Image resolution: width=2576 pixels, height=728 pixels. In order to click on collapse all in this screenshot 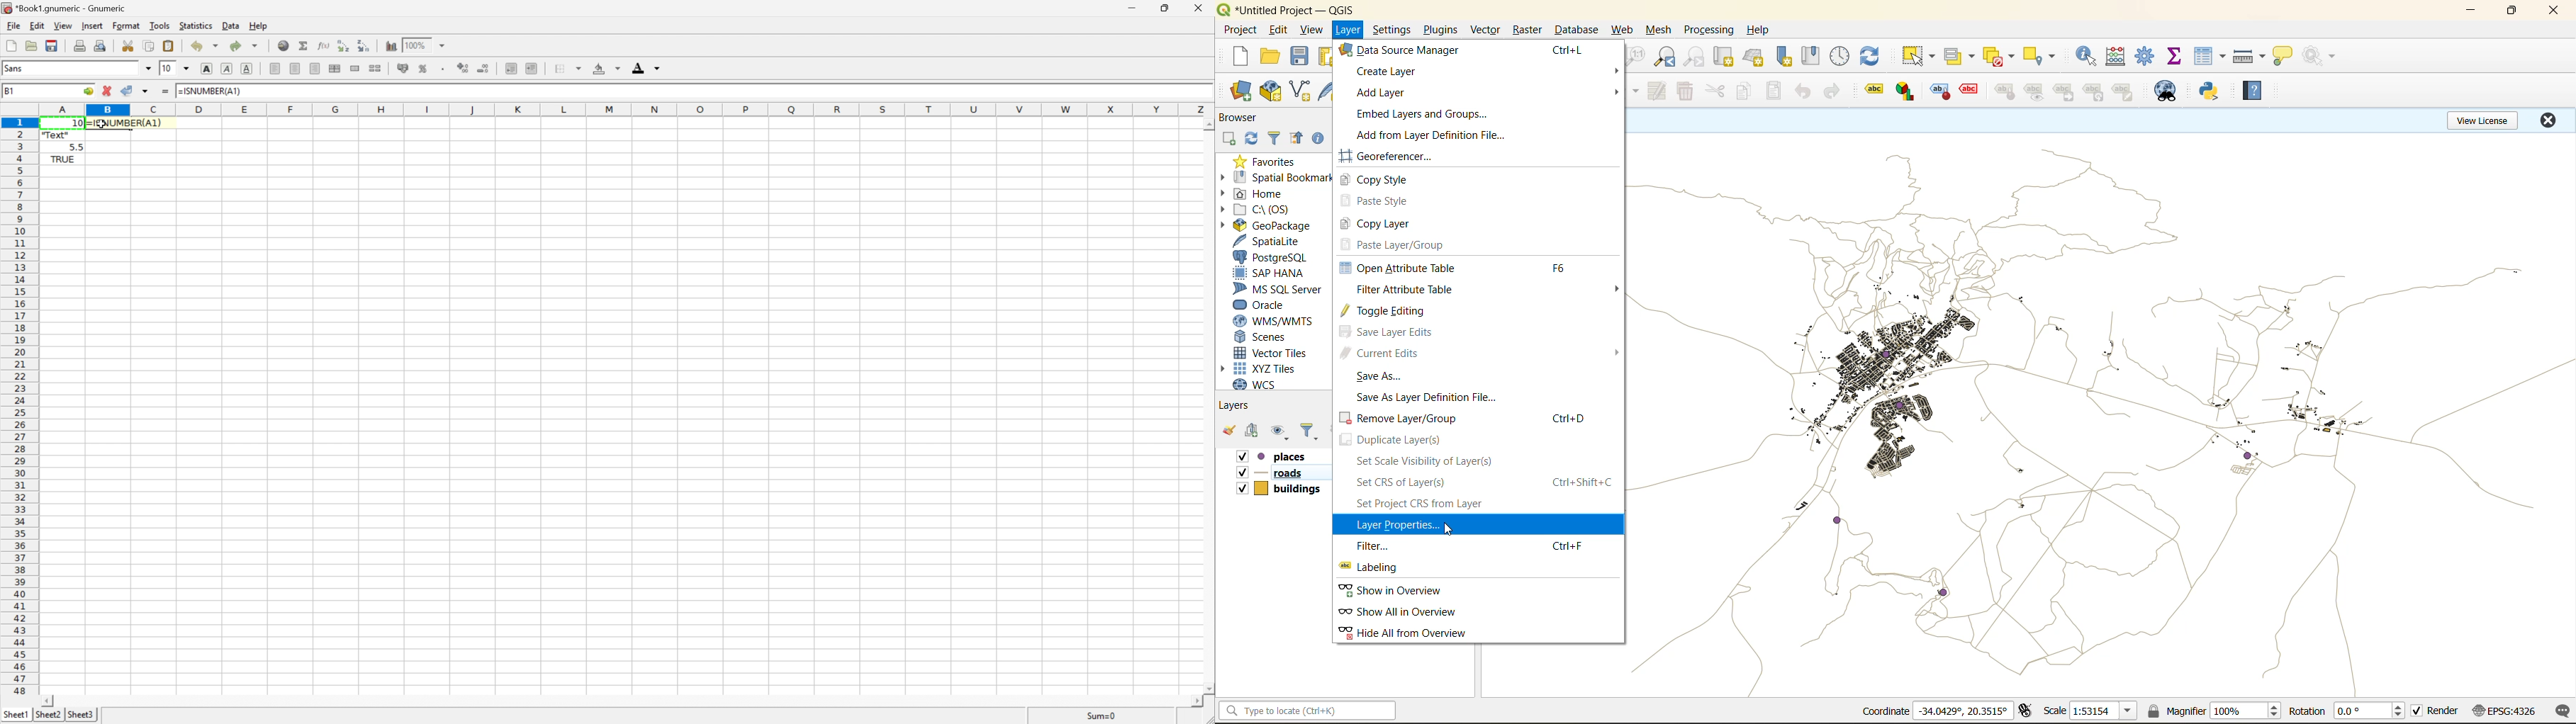, I will do `click(1298, 140)`.